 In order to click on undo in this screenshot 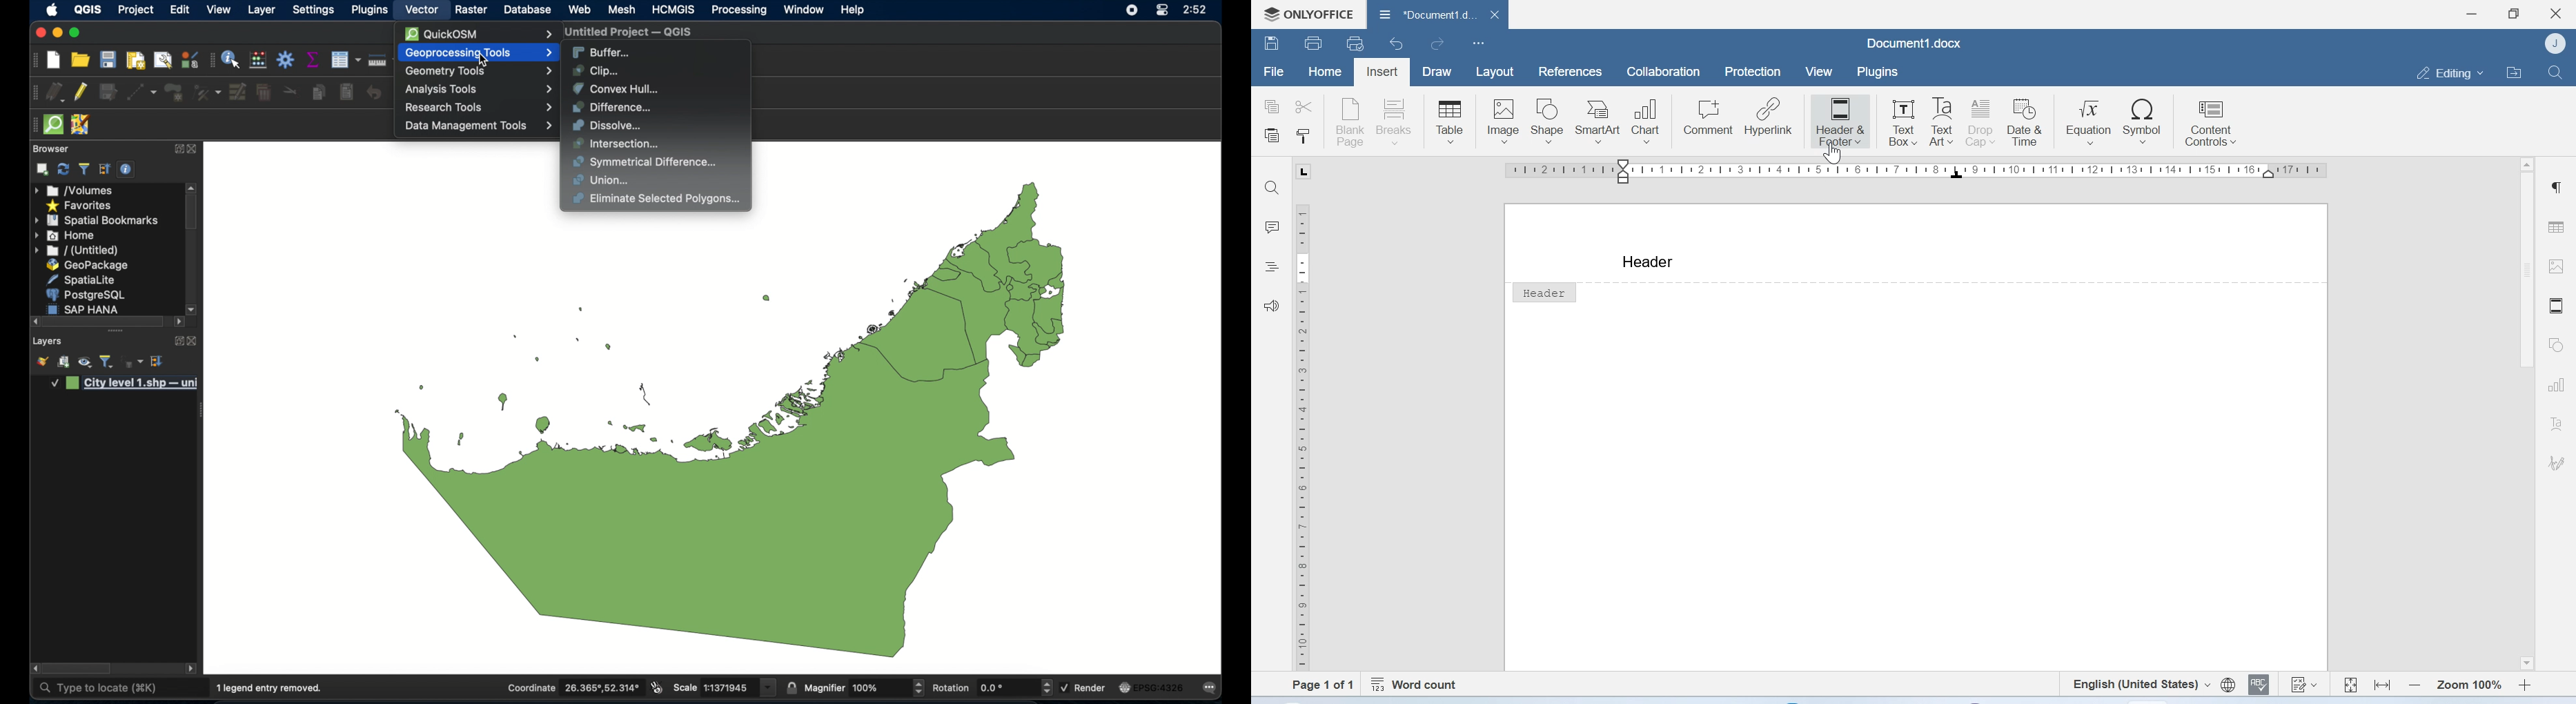, I will do `click(373, 93)`.